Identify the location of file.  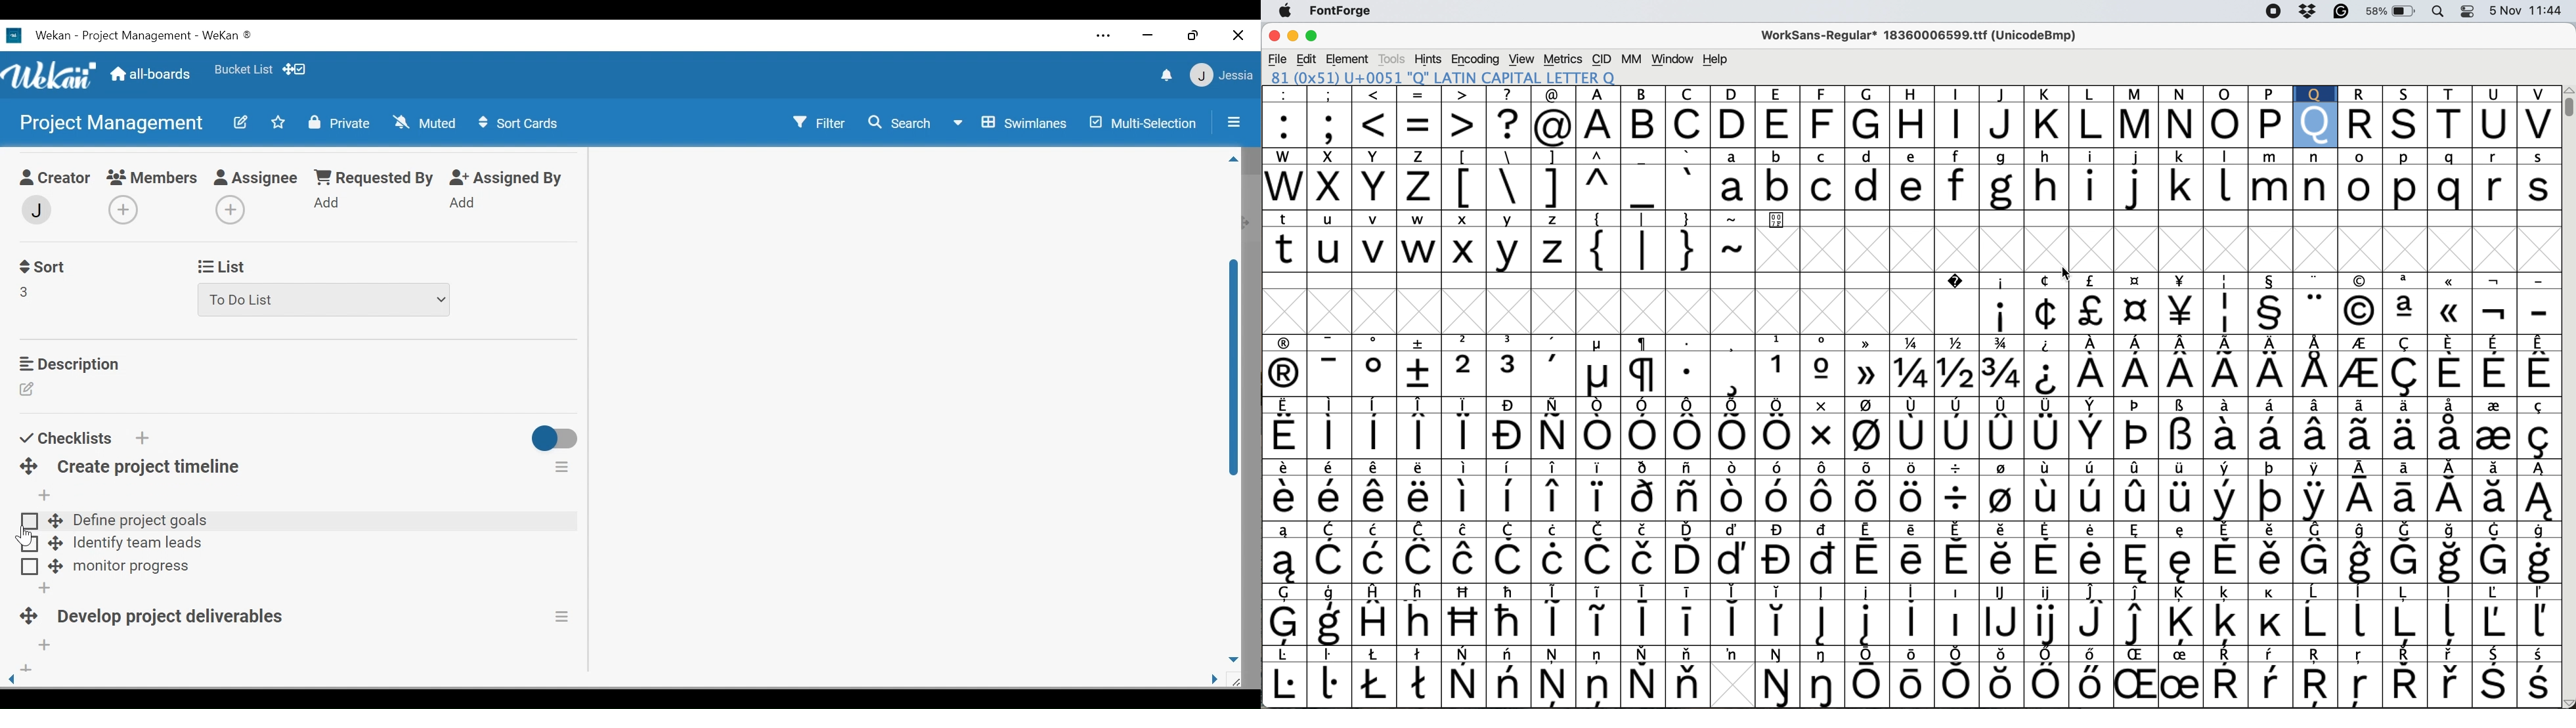
(1276, 59).